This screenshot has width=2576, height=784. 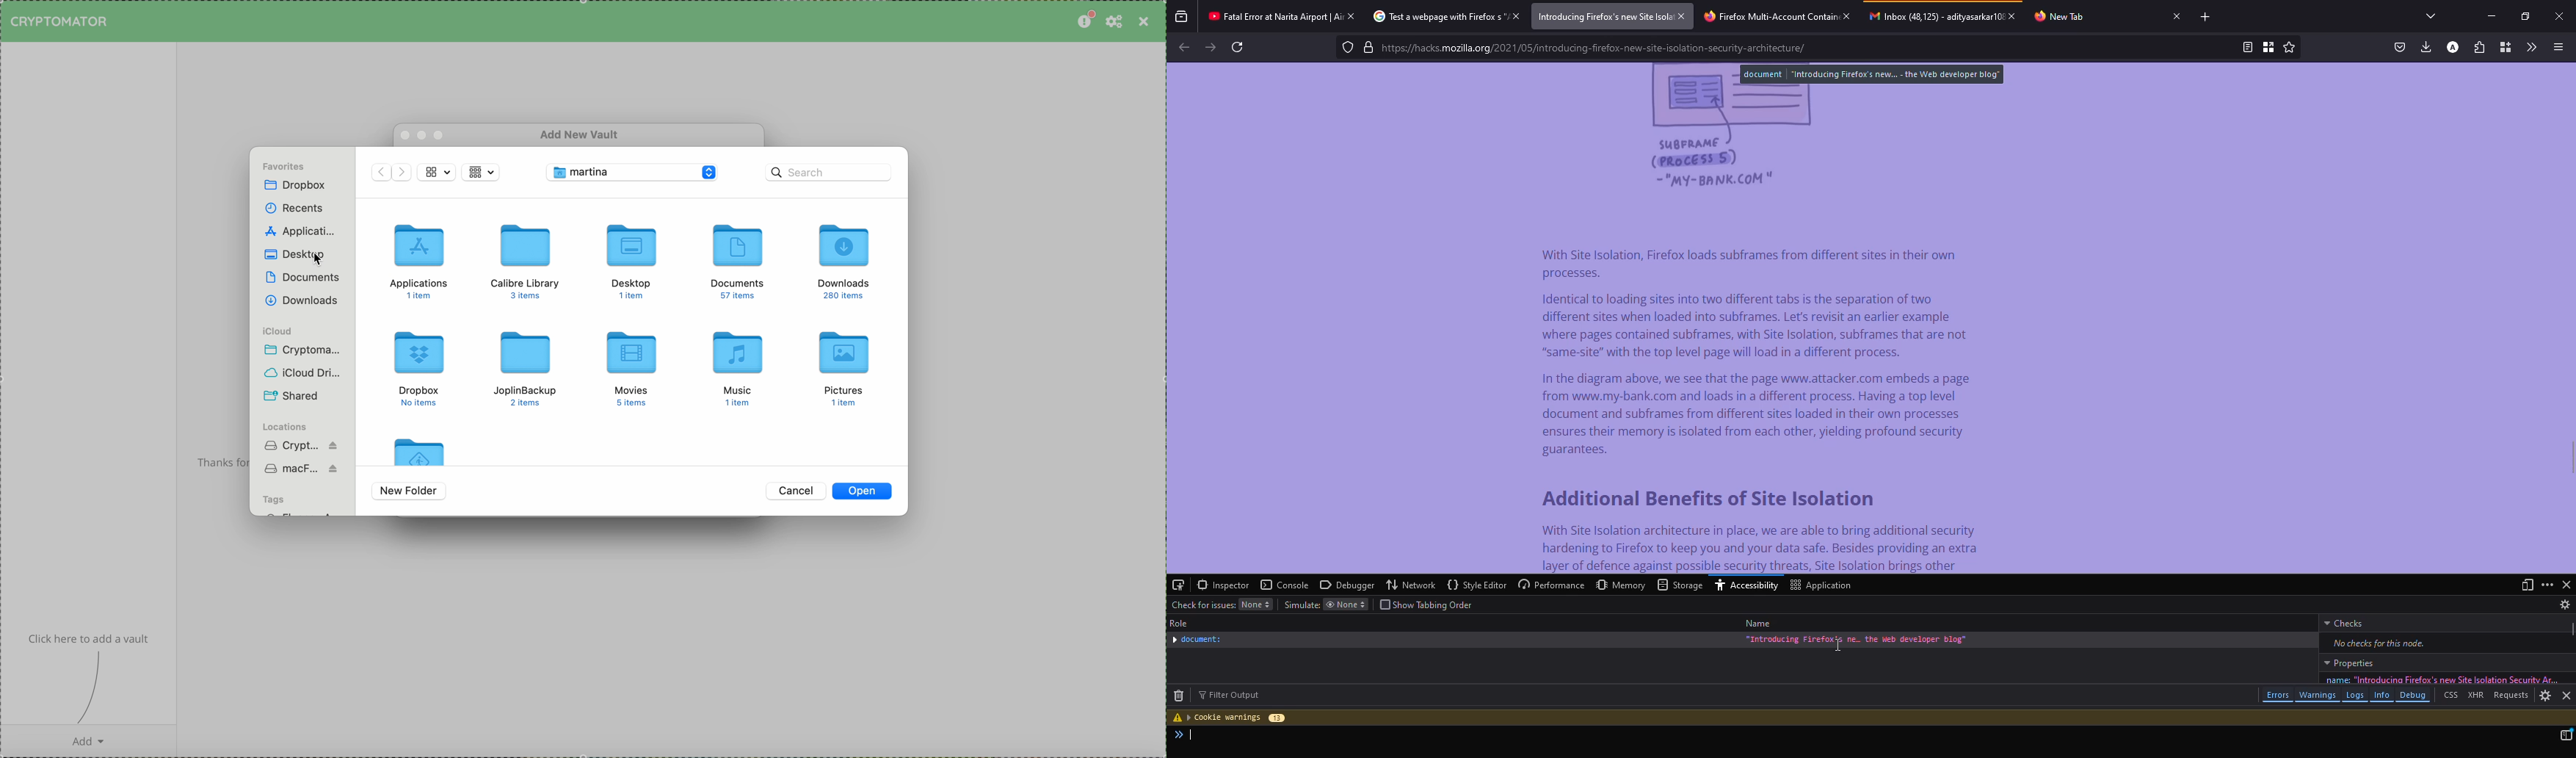 I want to click on filter, so click(x=1231, y=695).